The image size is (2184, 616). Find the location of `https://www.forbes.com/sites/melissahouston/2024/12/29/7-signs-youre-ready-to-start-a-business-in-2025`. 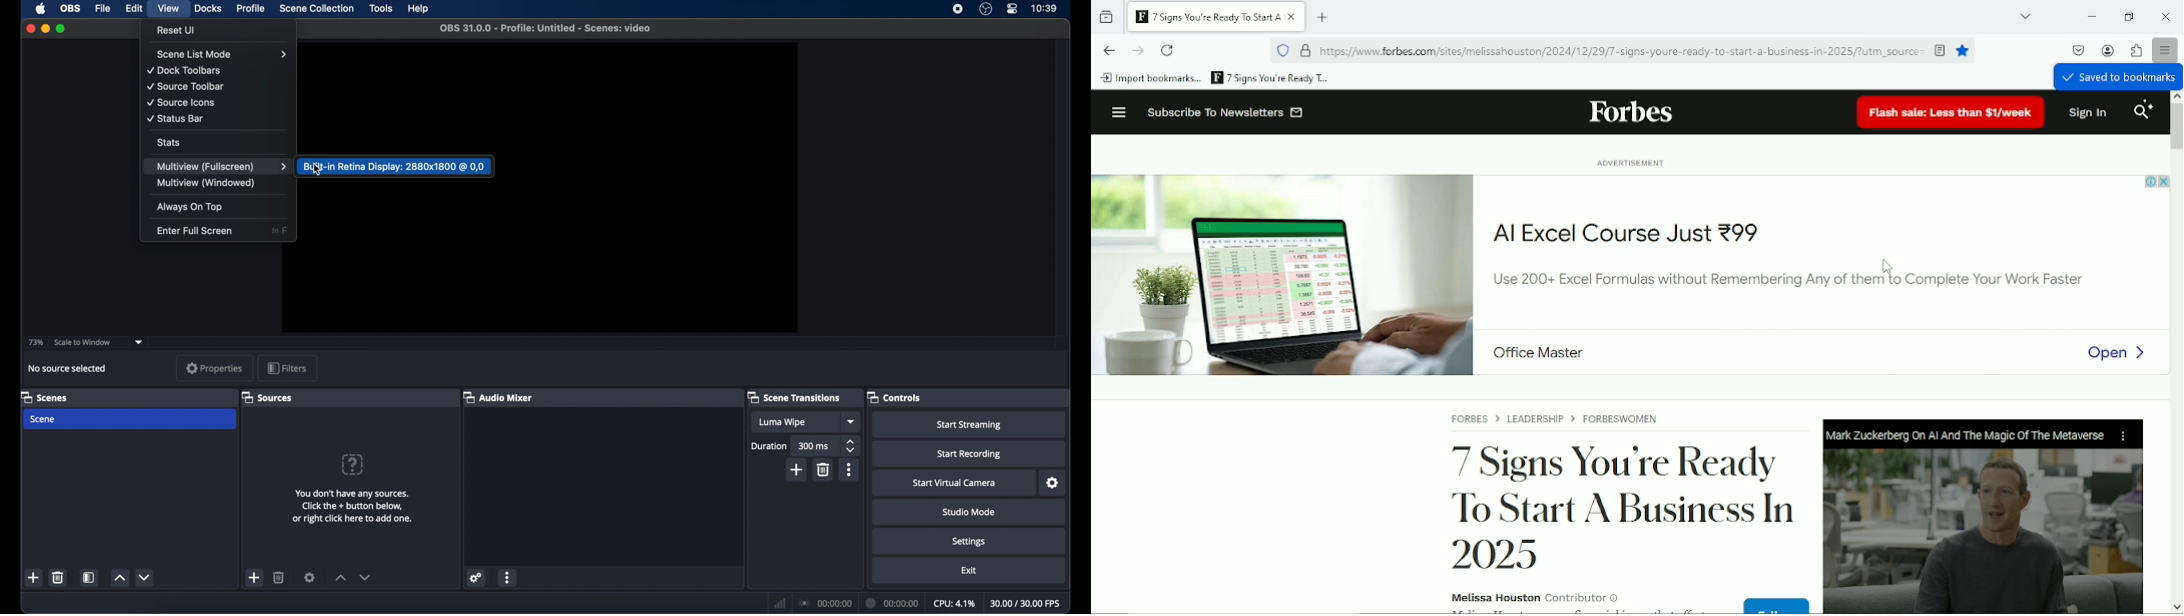

https://www.forbes.com/sites/melissahouston/2024/12/29/7-signs-youre-ready-to-start-a-business-in-2025 is located at coordinates (1623, 53).